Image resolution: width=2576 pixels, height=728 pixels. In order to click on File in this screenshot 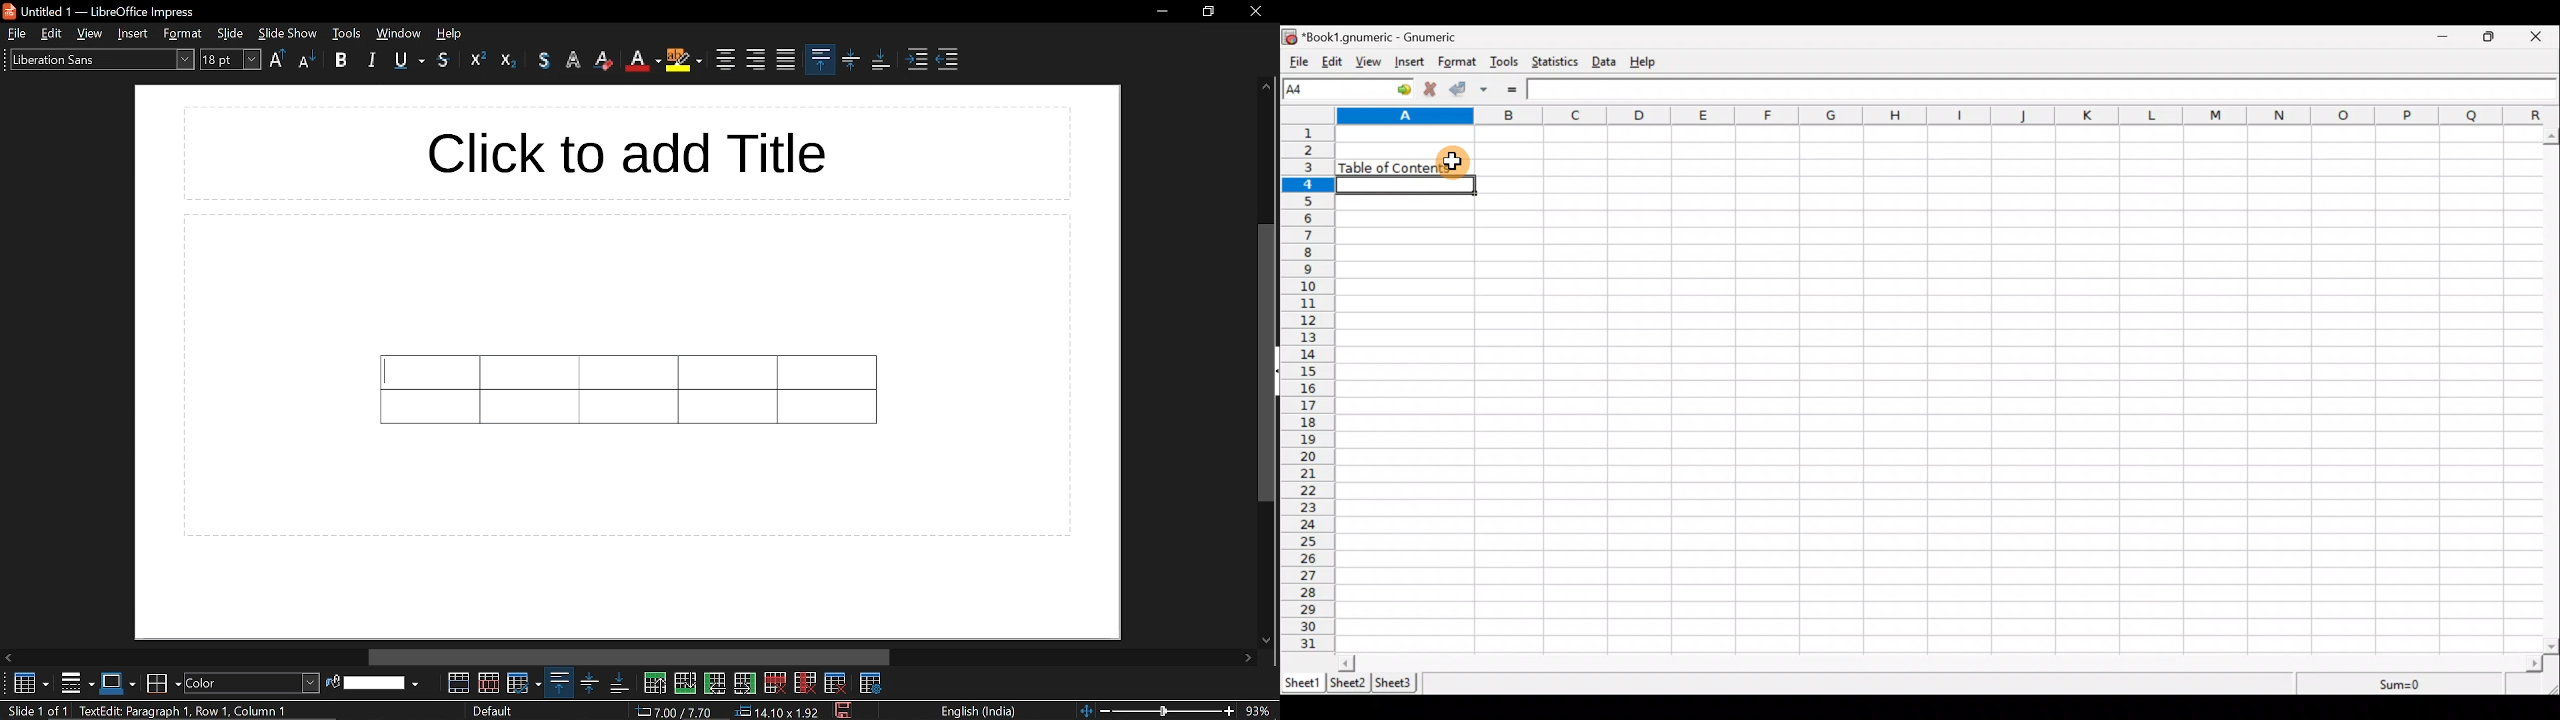, I will do `click(1297, 62)`.